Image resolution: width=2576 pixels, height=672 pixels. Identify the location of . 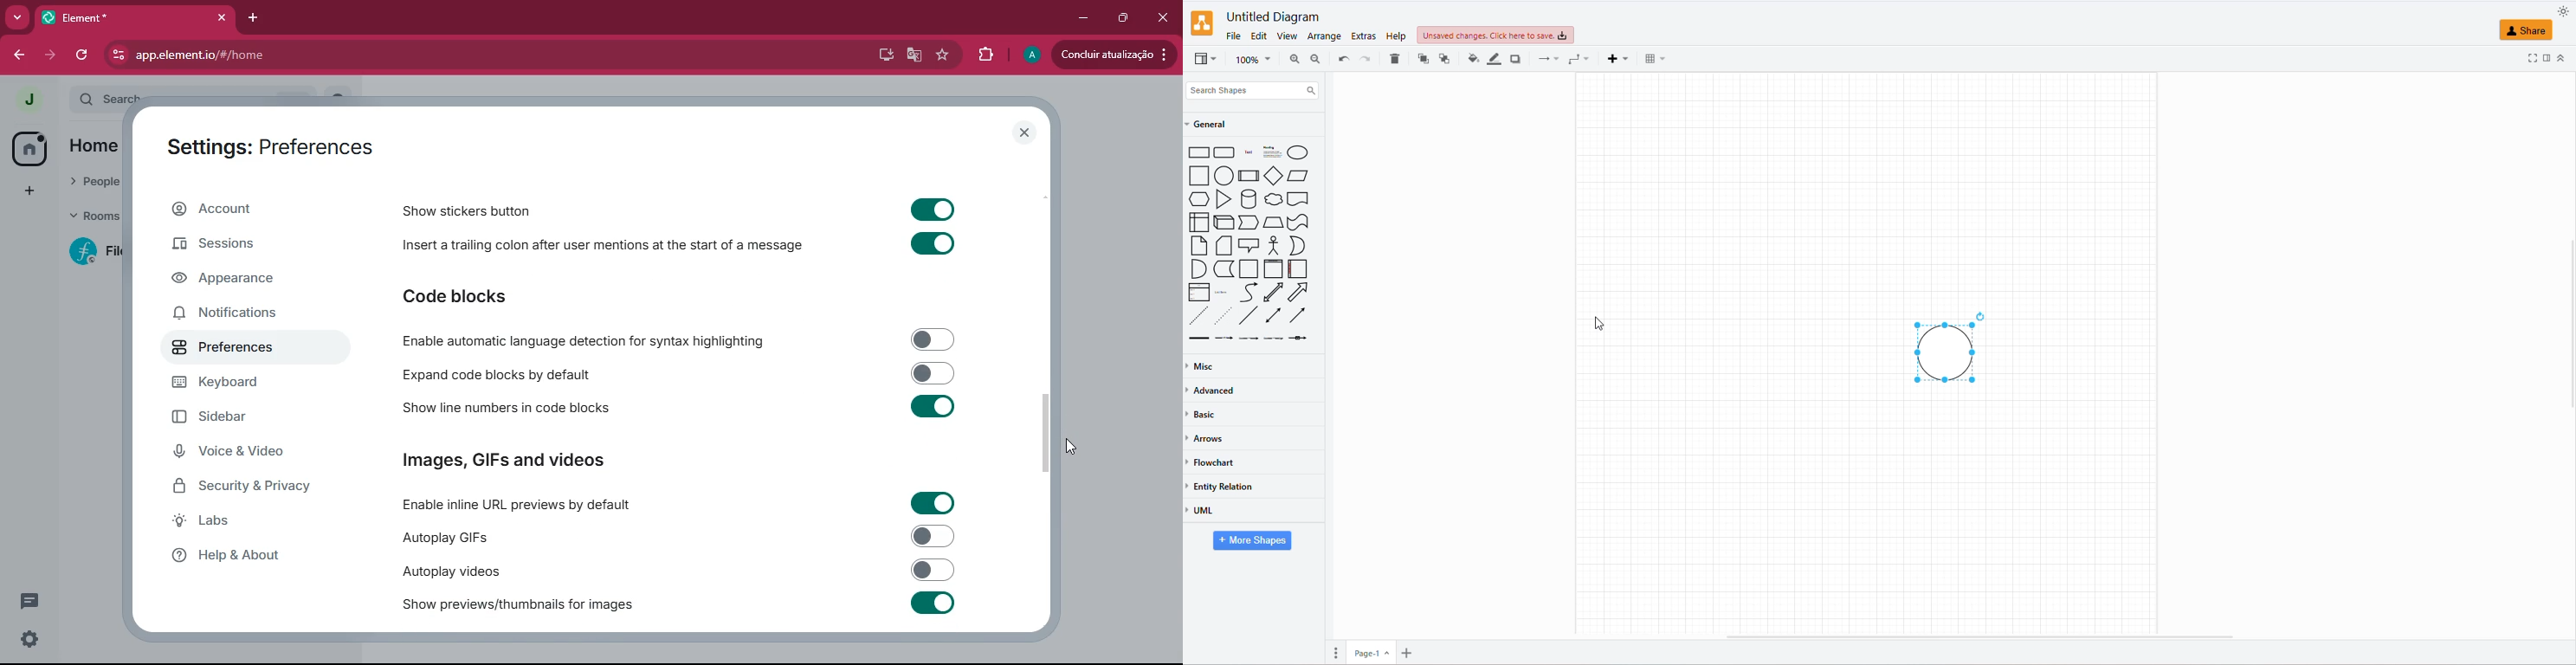
(934, 407).